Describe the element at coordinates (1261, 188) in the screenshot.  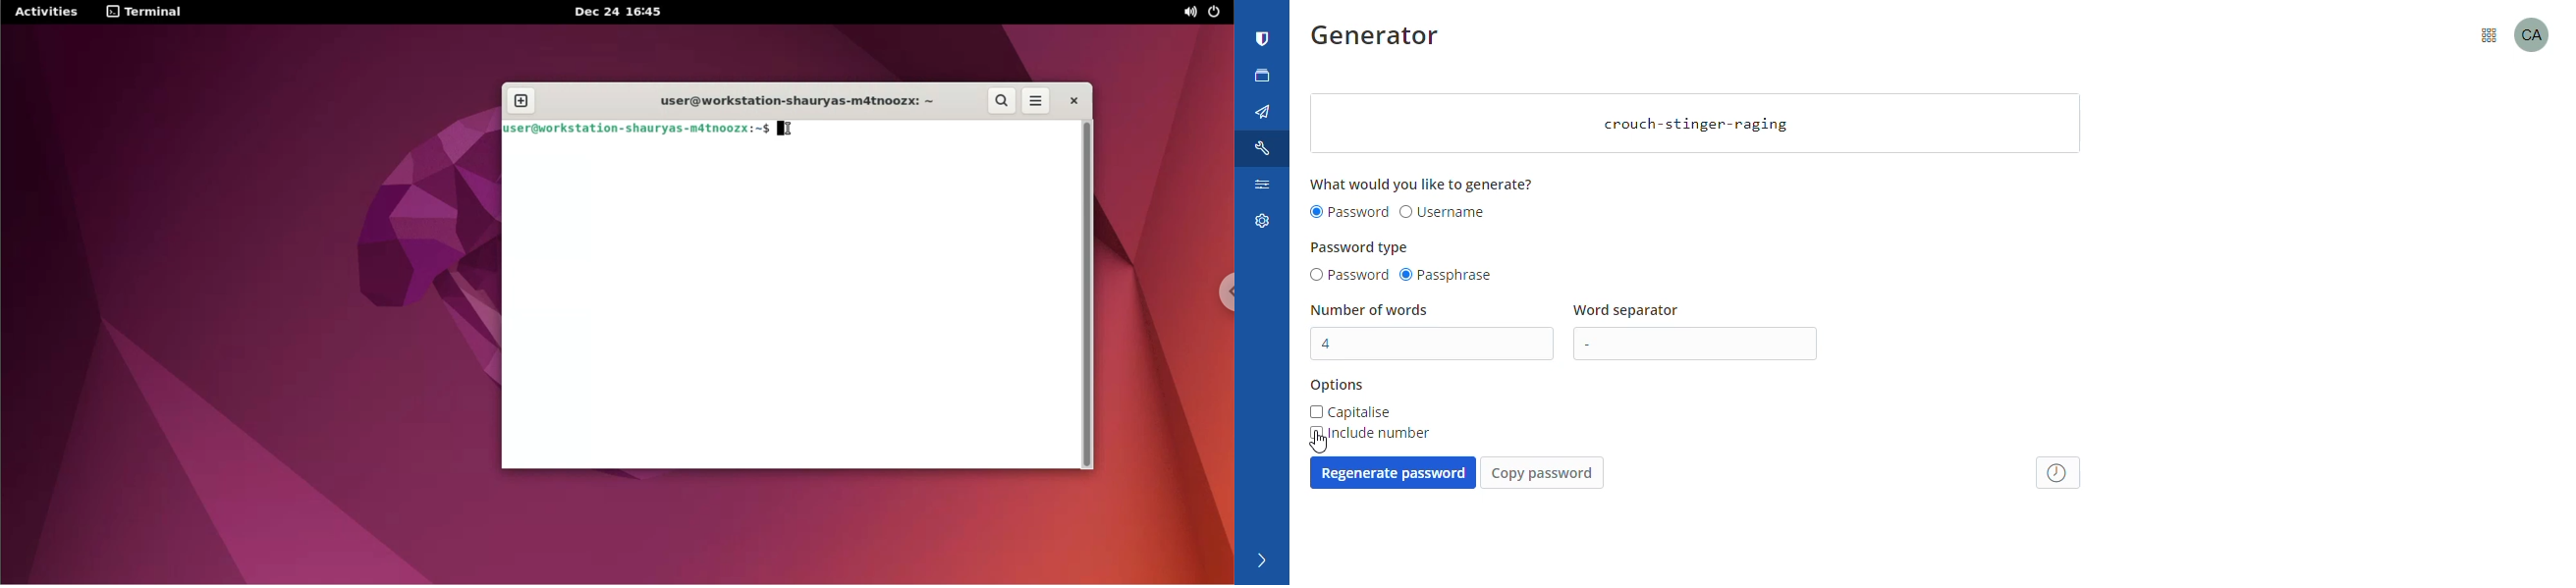
I see `search settings` at that location.